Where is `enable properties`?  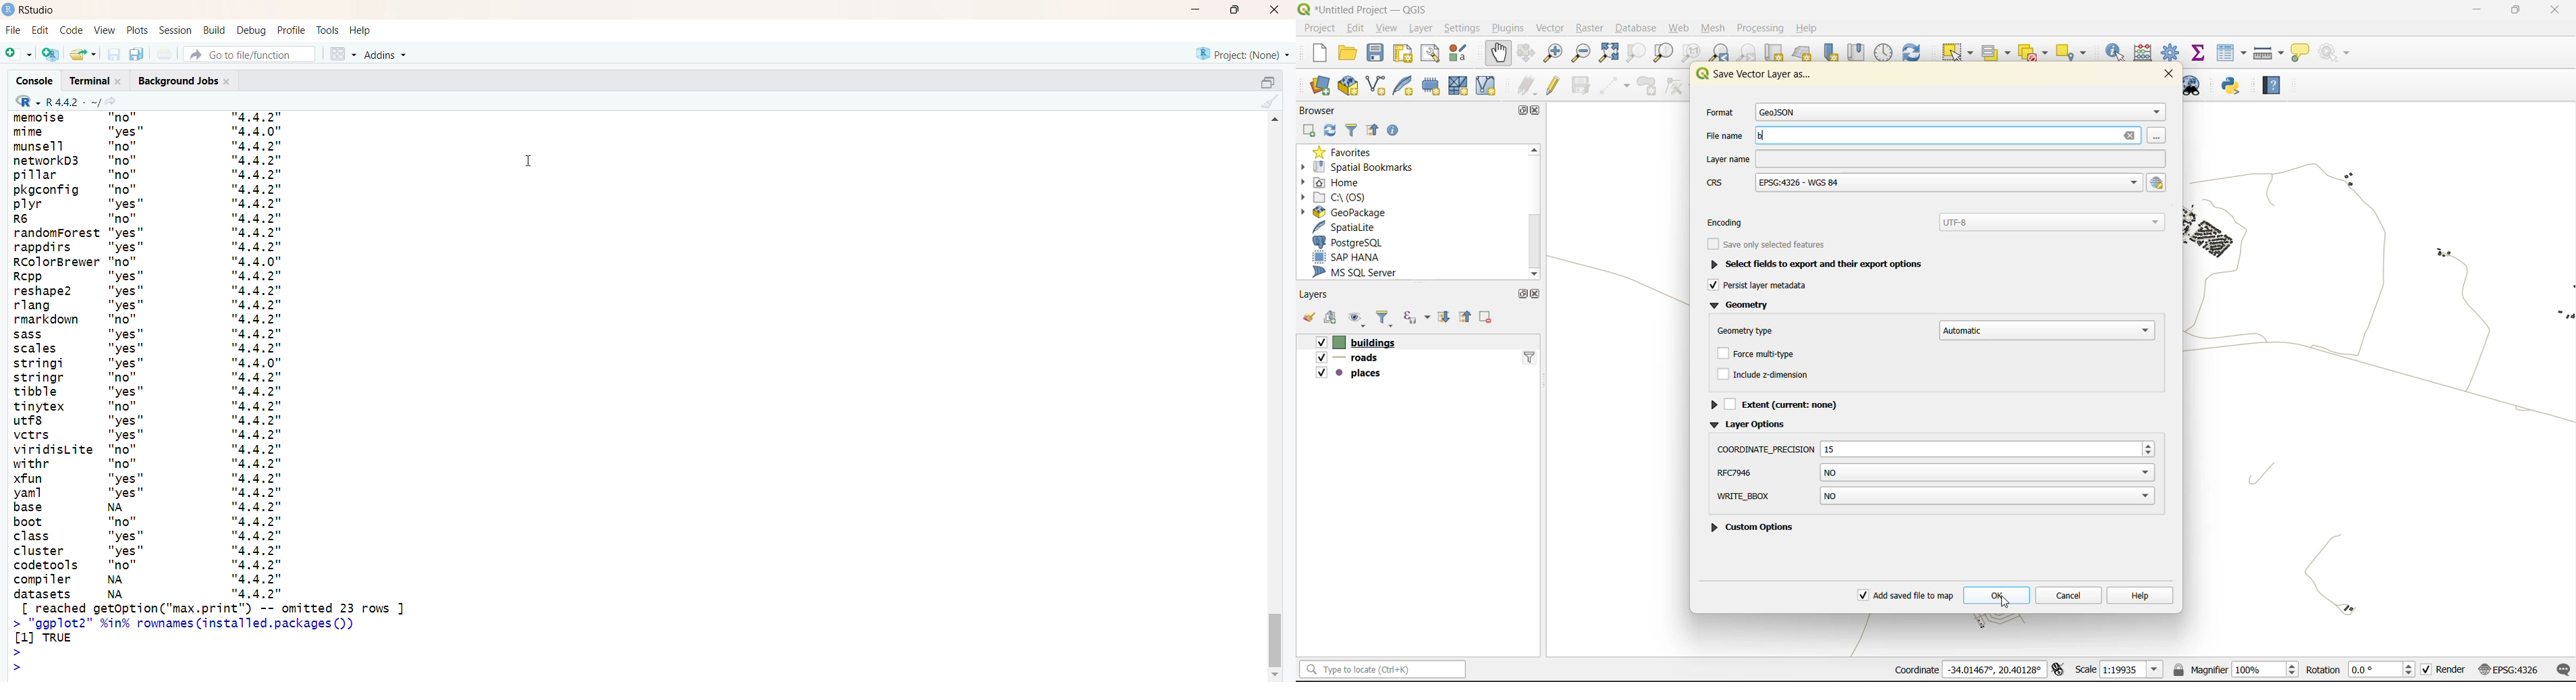
enable properties is located at coordinates (1396, 129).